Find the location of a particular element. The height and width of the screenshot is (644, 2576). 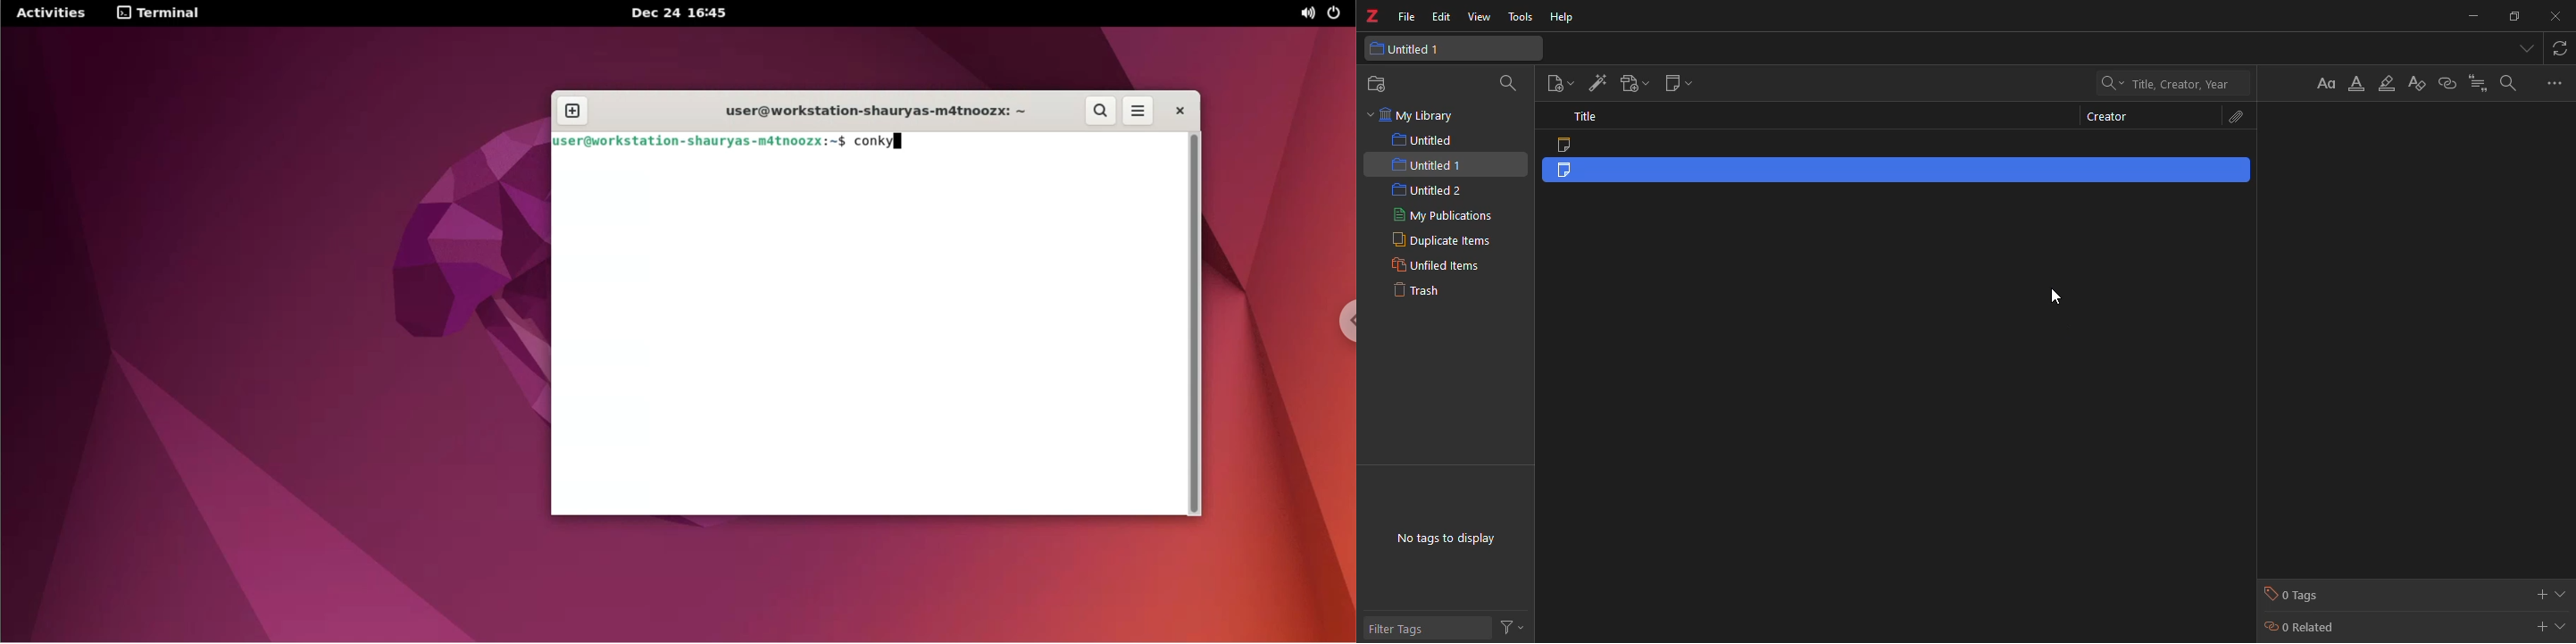

my publications is located at coordinates (1445, 217).